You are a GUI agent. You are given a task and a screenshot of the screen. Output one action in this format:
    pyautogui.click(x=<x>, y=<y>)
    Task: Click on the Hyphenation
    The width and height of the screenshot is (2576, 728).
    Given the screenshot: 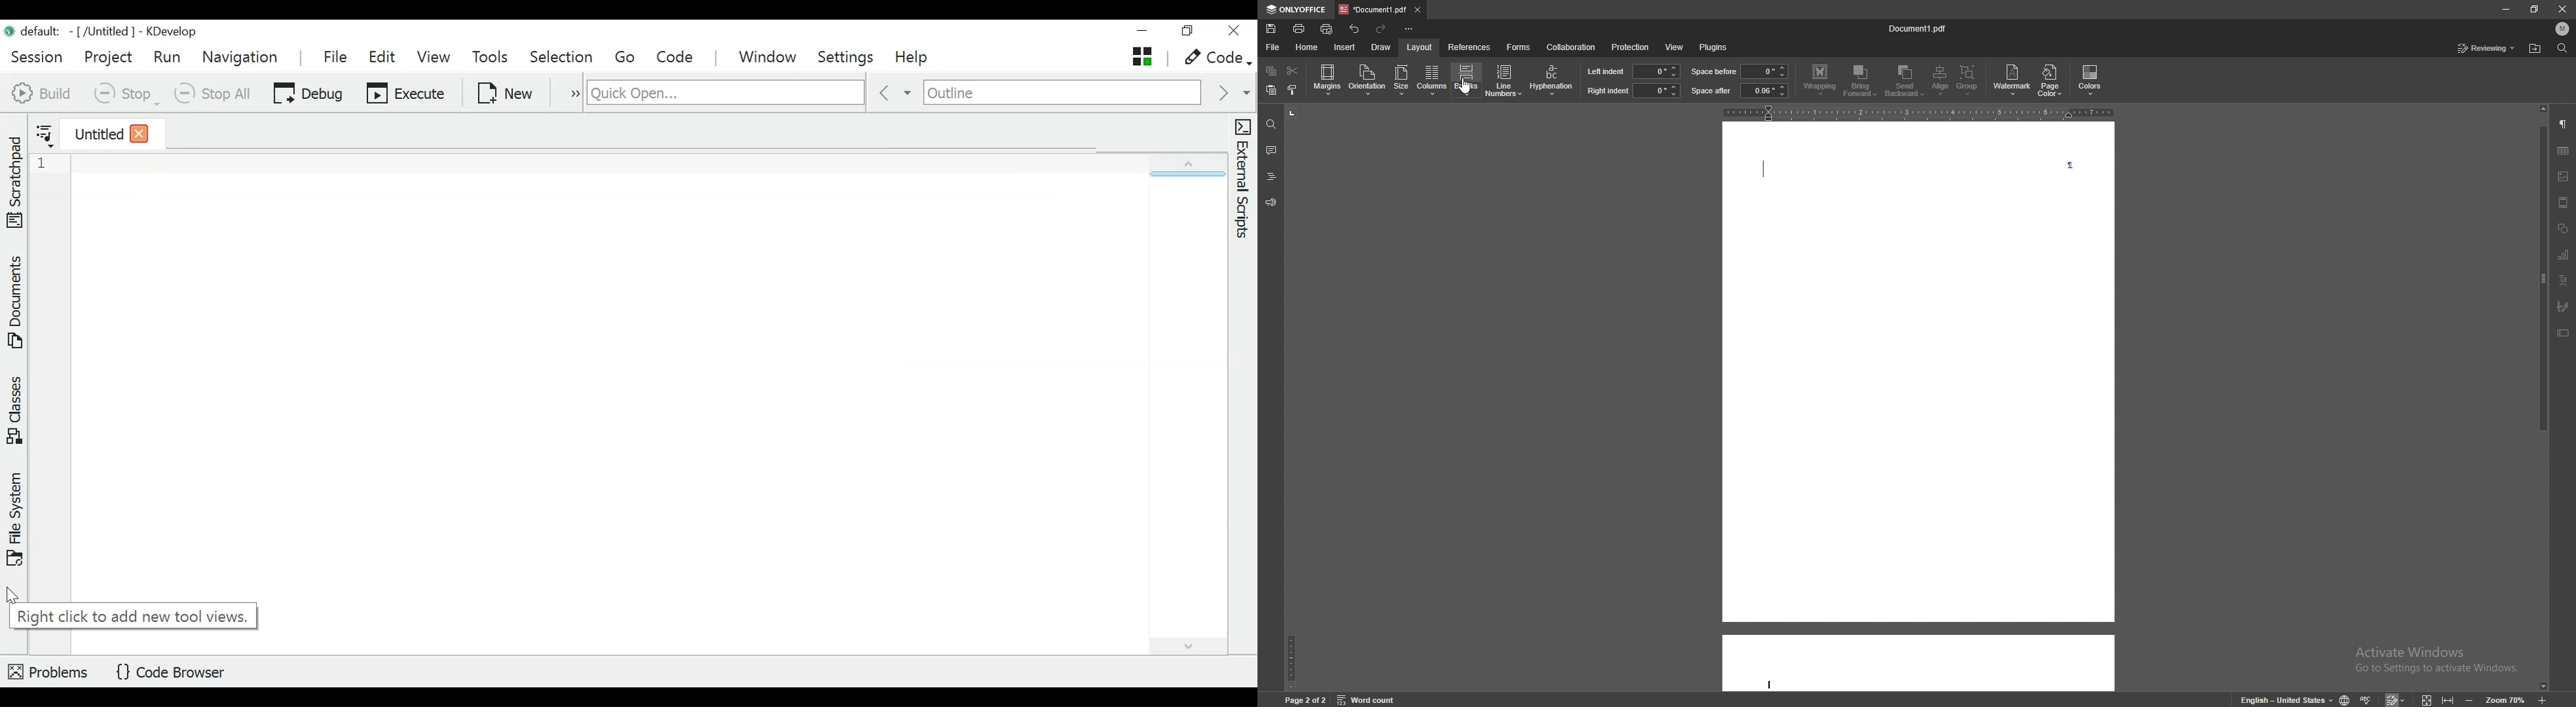 What is the action you would take?
    pyautogui.click(x=1549, y=82)
    